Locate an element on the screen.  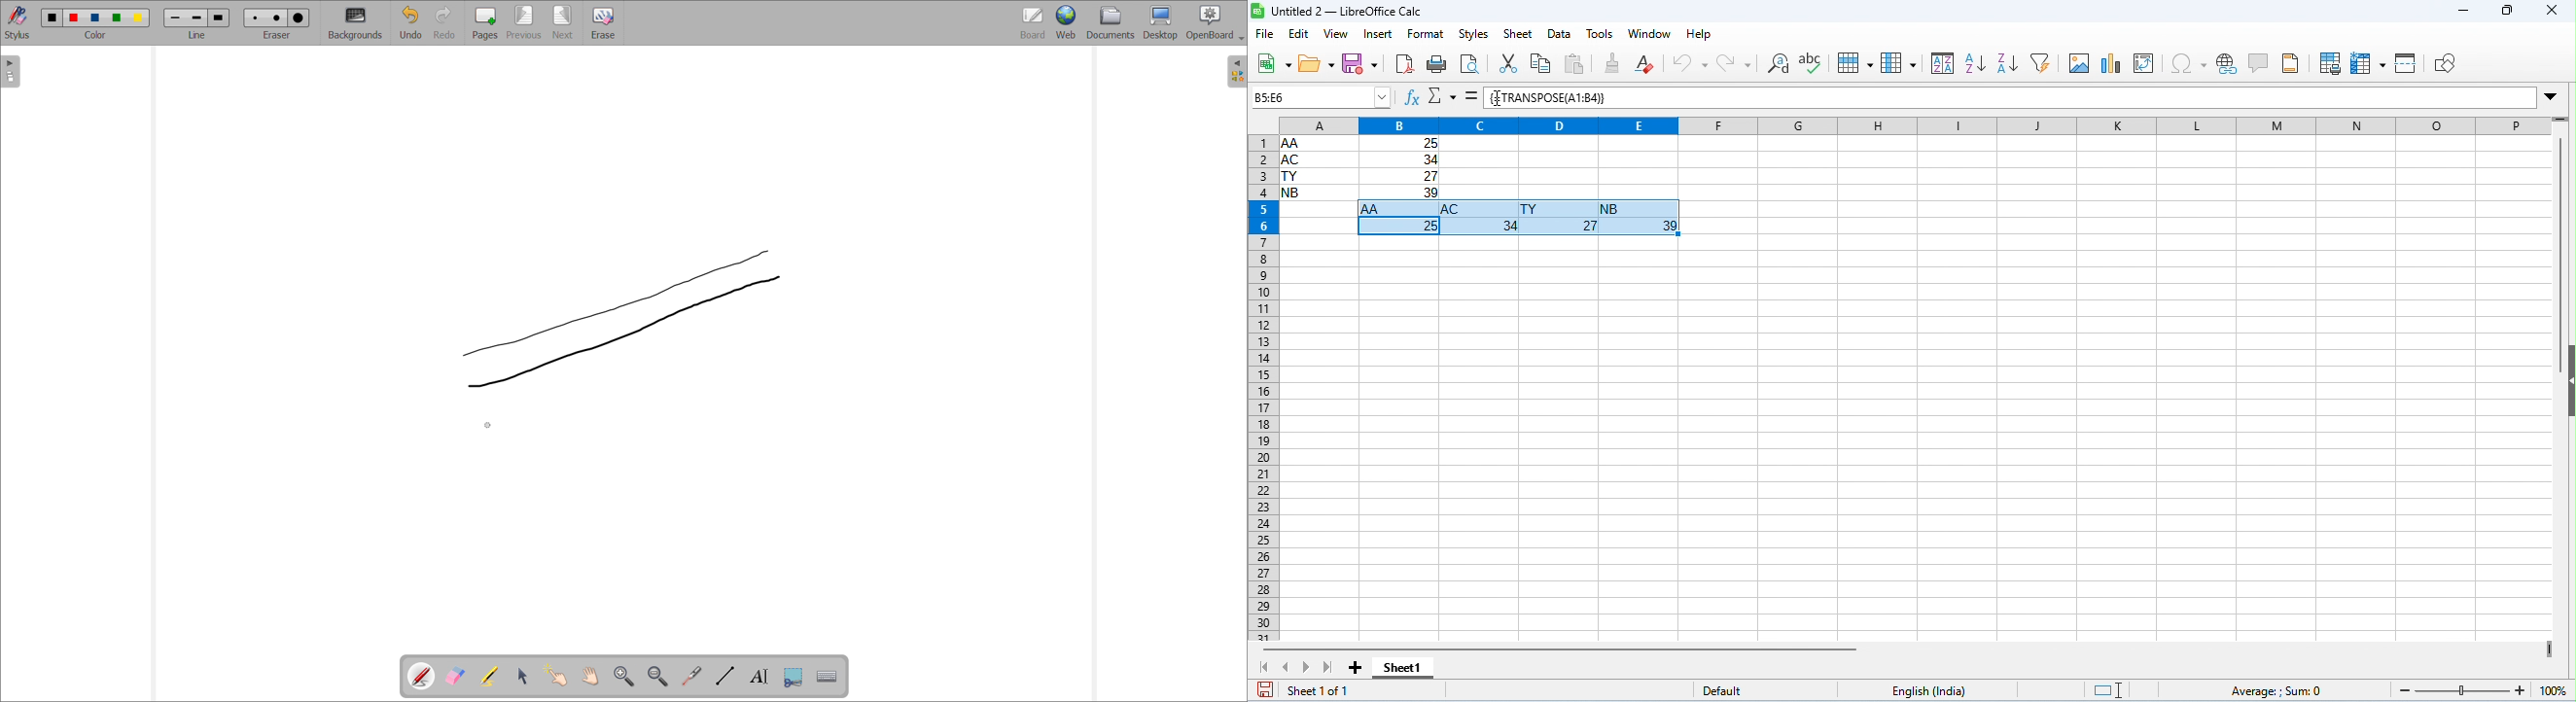
formula bar is located at coordinates (2070, 99).